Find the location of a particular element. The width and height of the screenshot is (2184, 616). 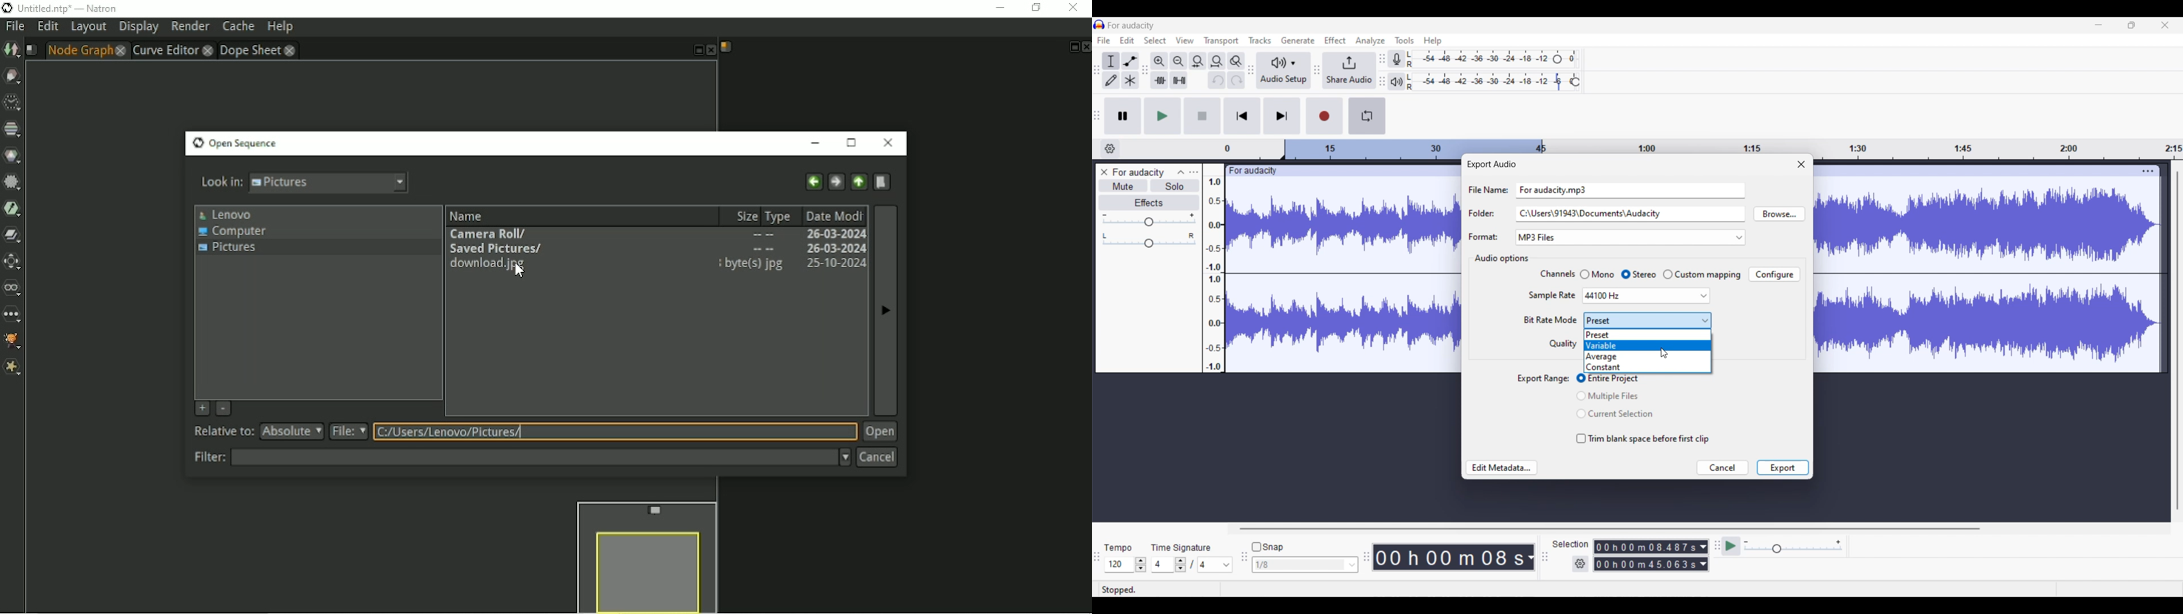

Silence audio selection is located at coordinates (1180, 80).